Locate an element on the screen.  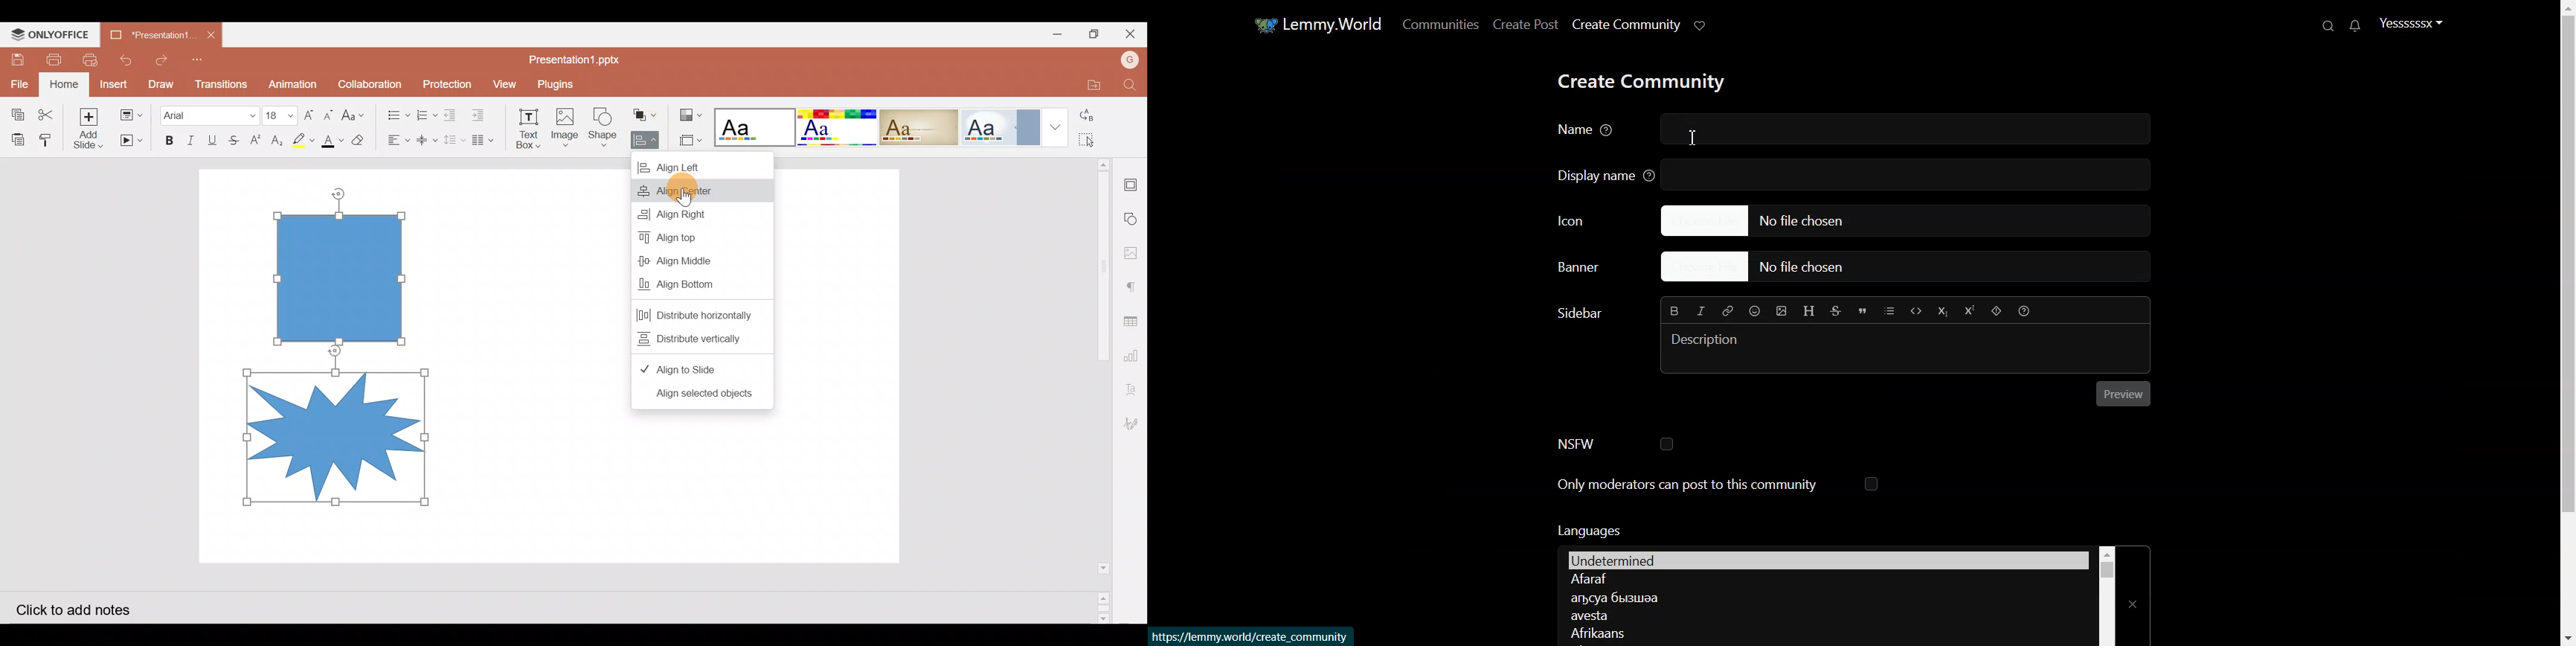
Italic is located at coordinates (1701, 311).